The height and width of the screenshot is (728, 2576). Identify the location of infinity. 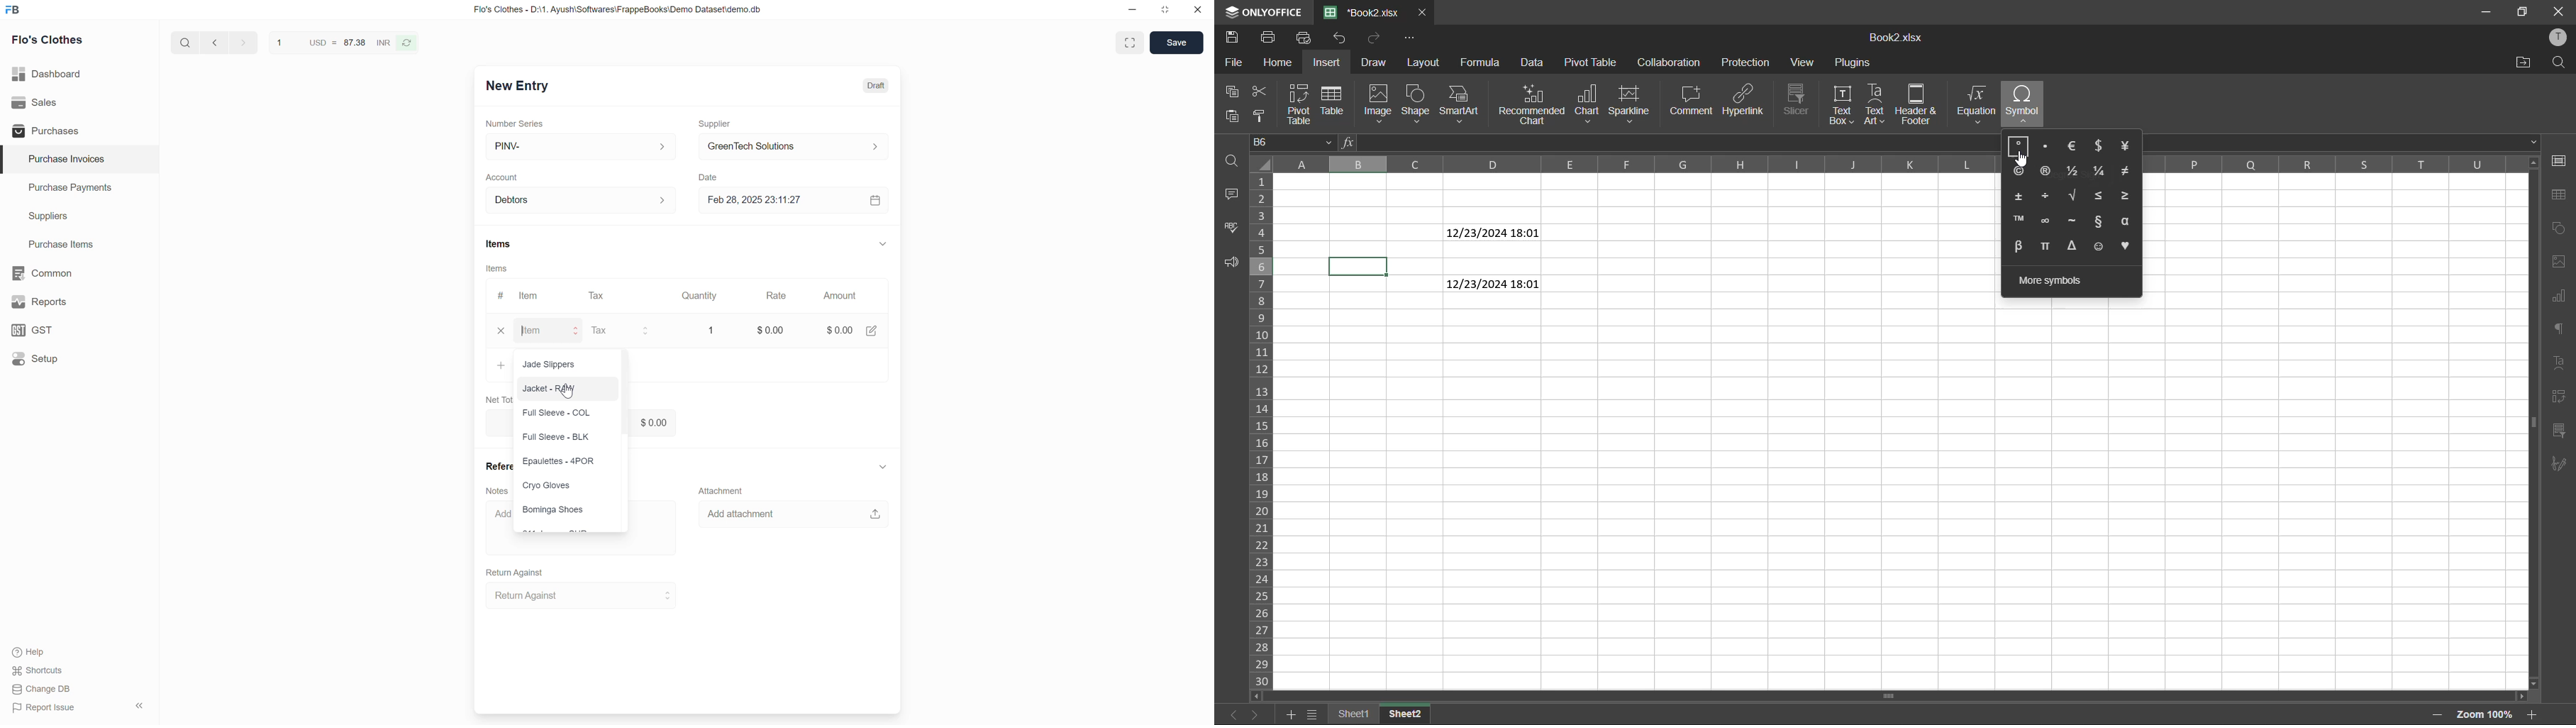
(2043, 221).